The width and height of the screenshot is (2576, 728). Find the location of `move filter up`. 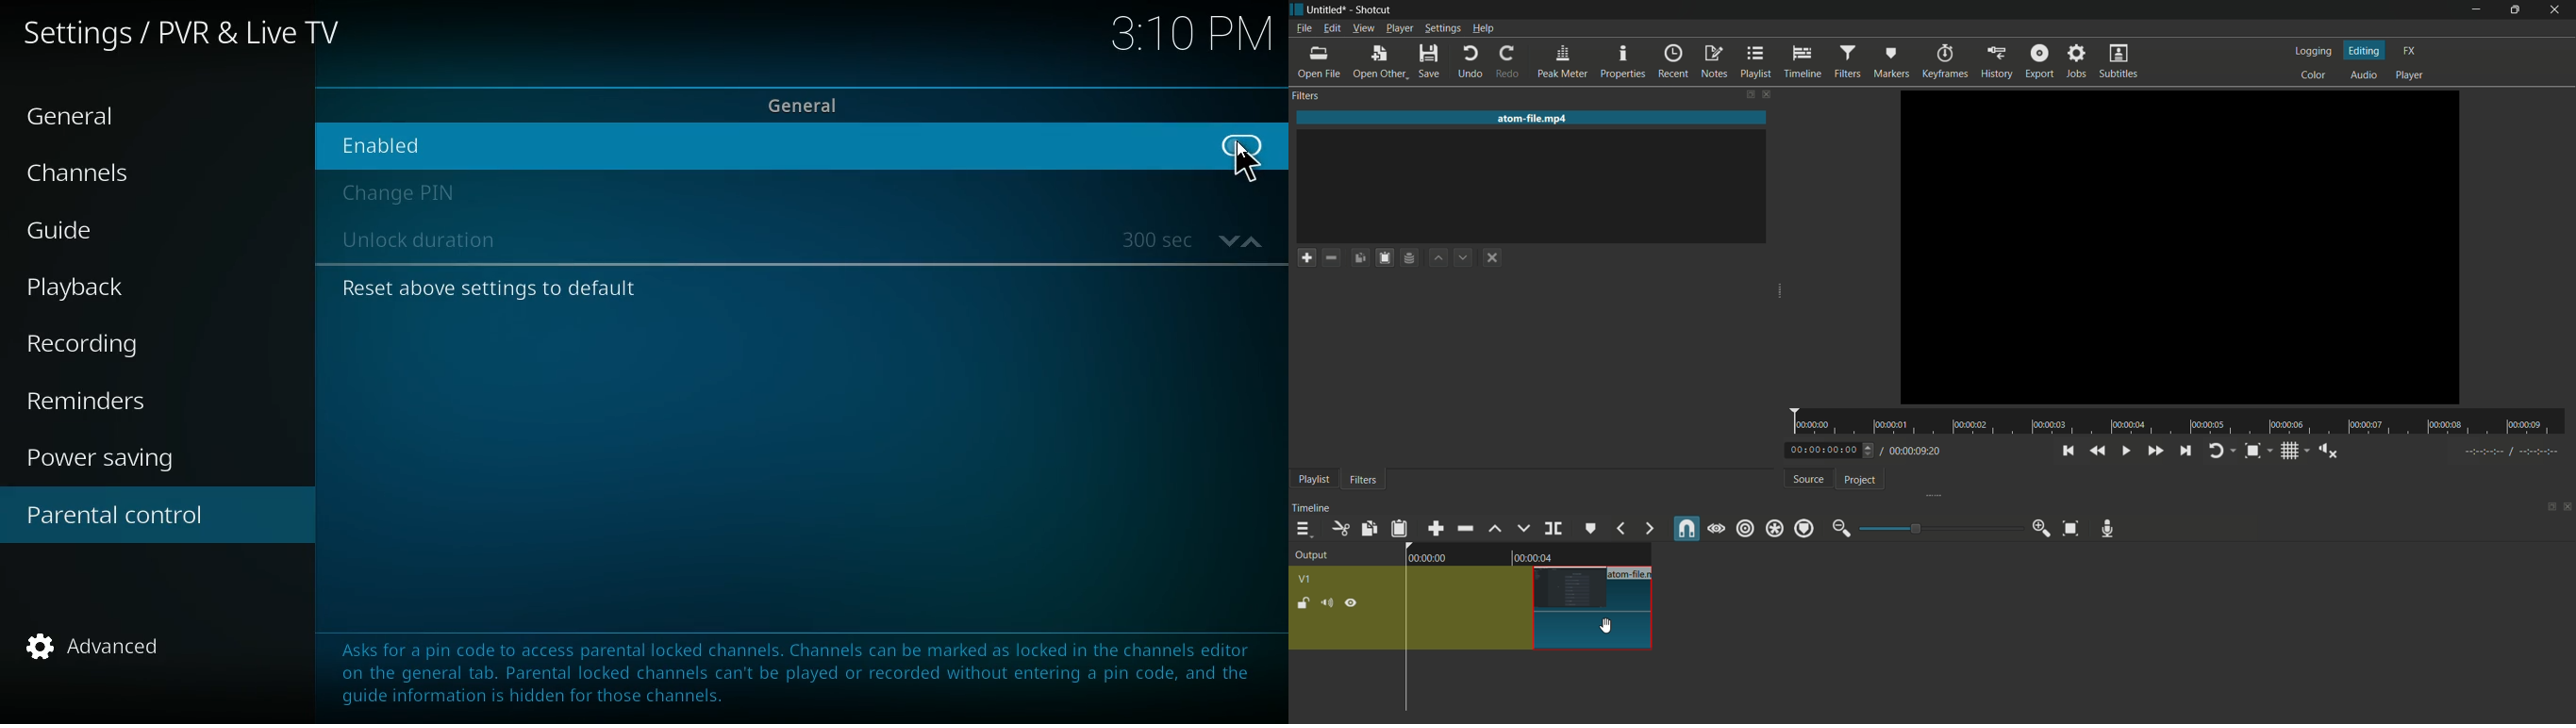

move filter up is located at coordinates (1494, 530).